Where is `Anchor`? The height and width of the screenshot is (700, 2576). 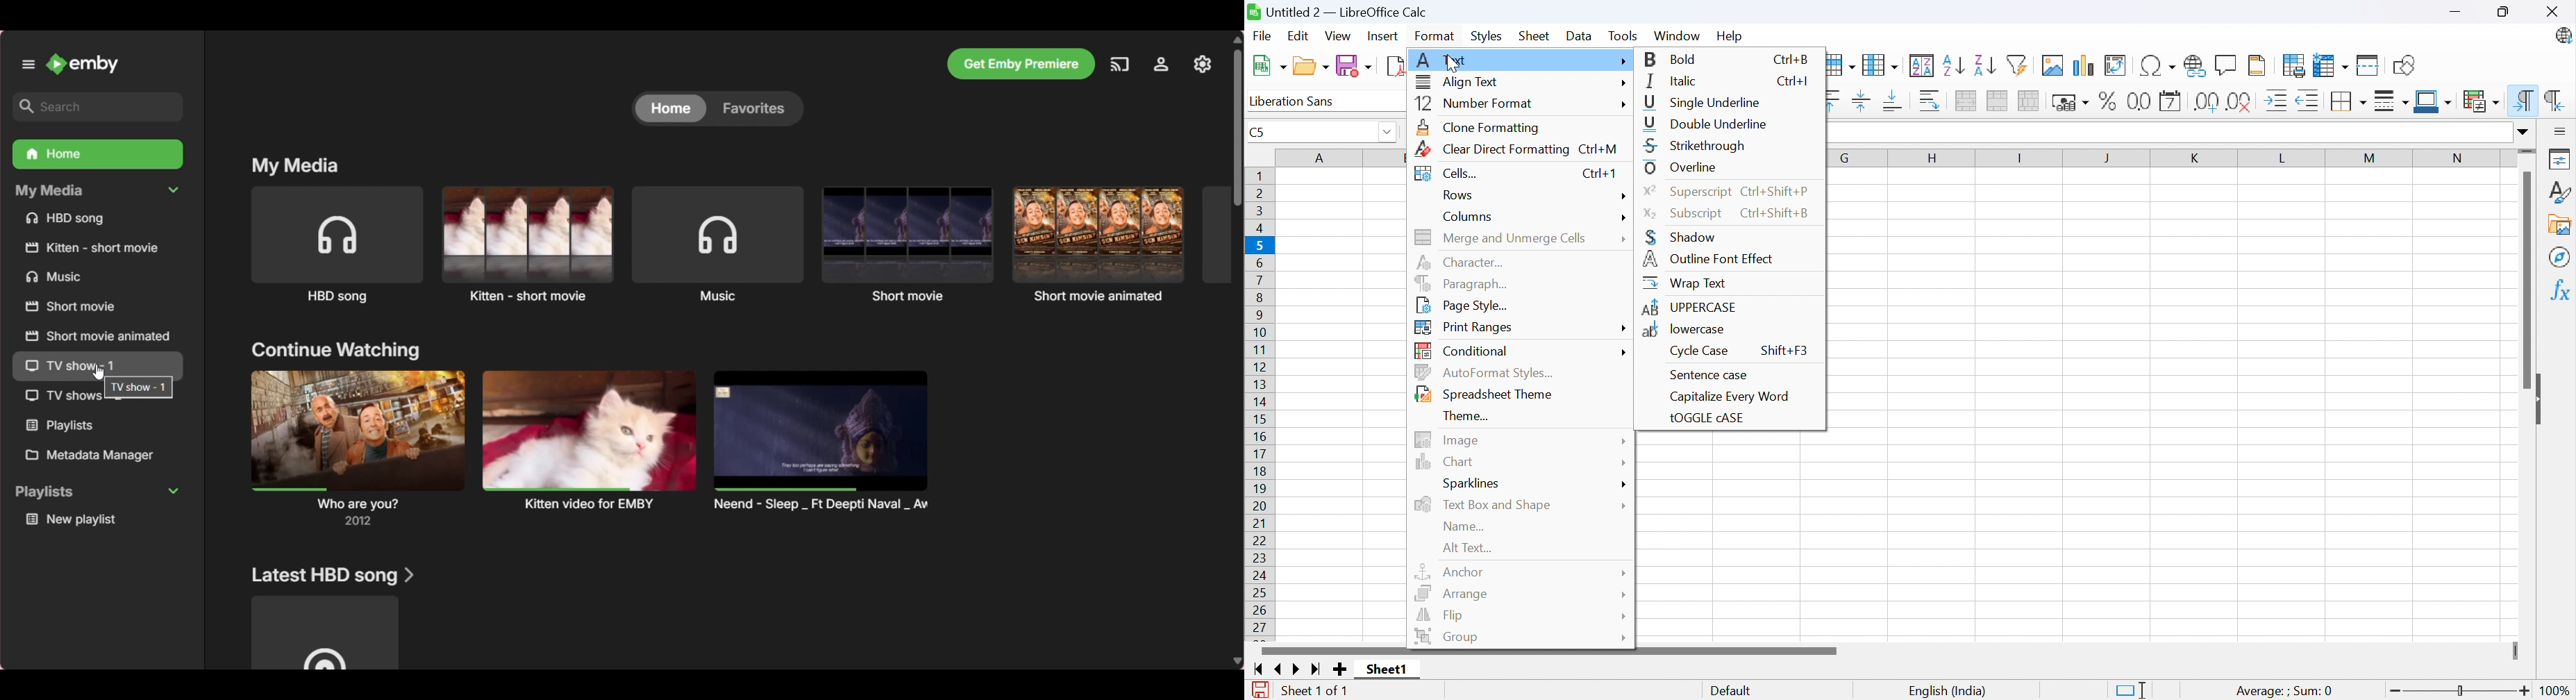 Anchor is located at coordinates (1452, 572).